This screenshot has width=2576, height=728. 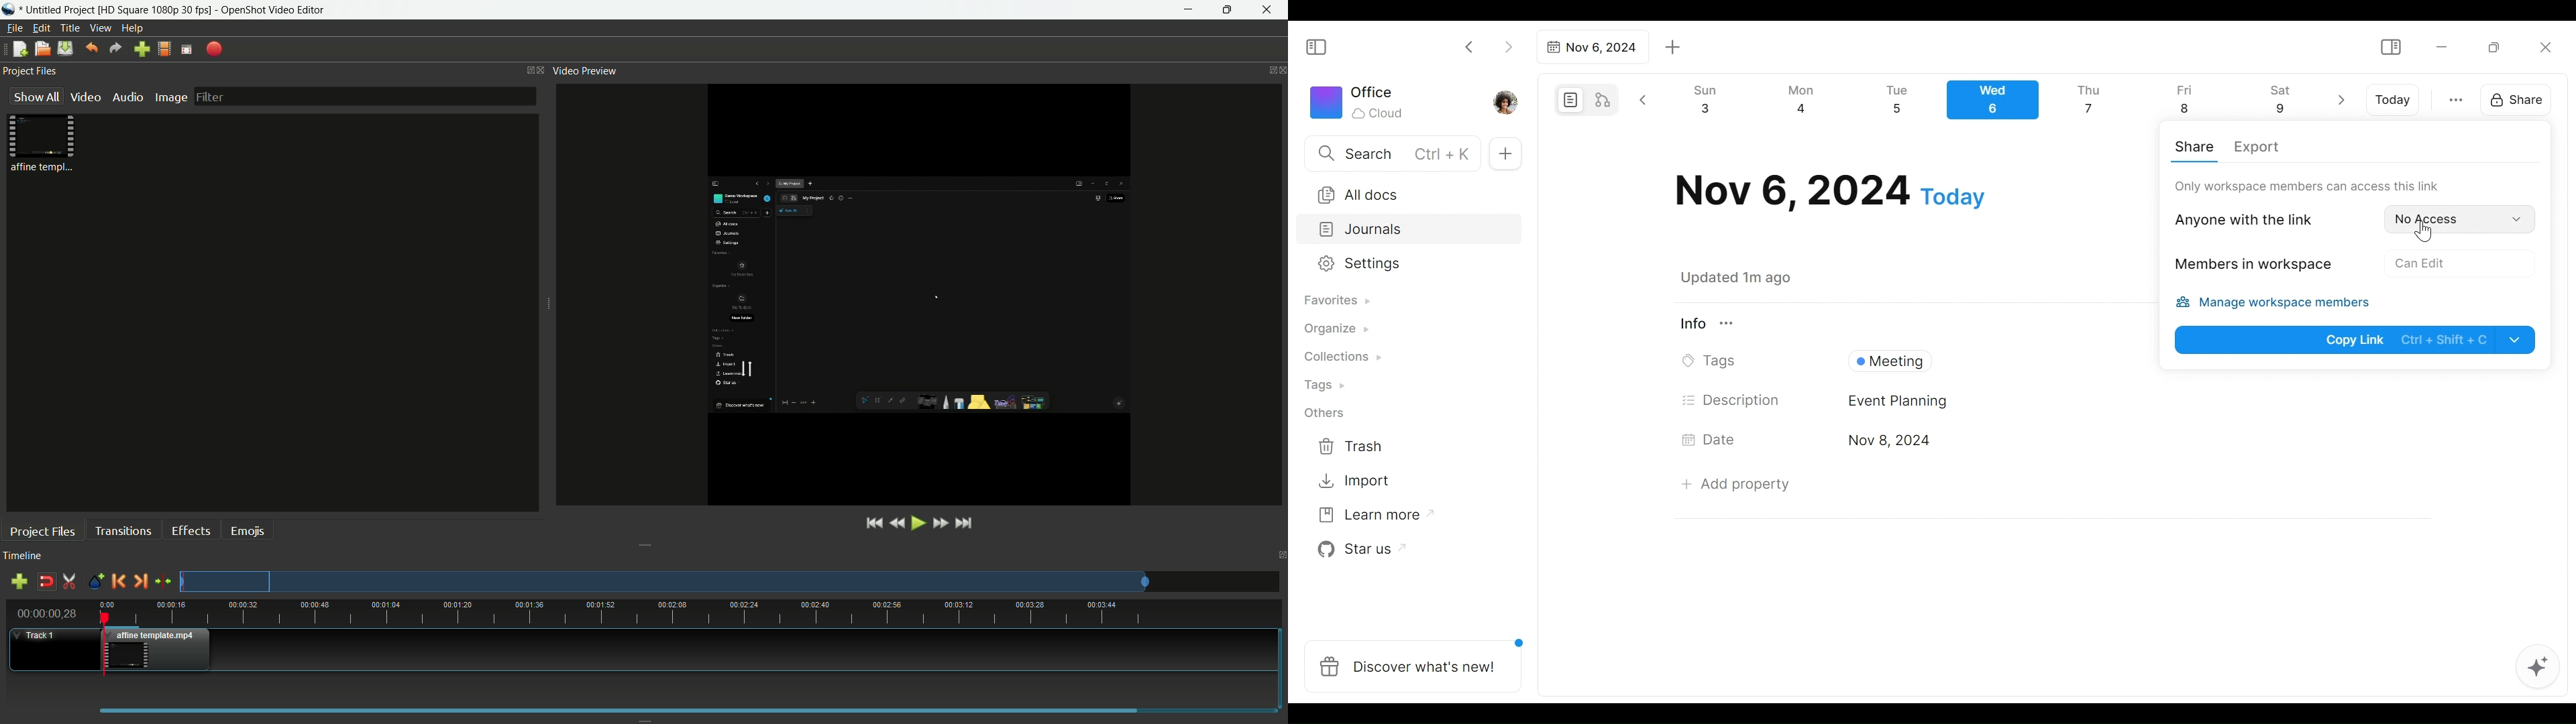 I want to click on Tags, so click(x=1713, y=361).